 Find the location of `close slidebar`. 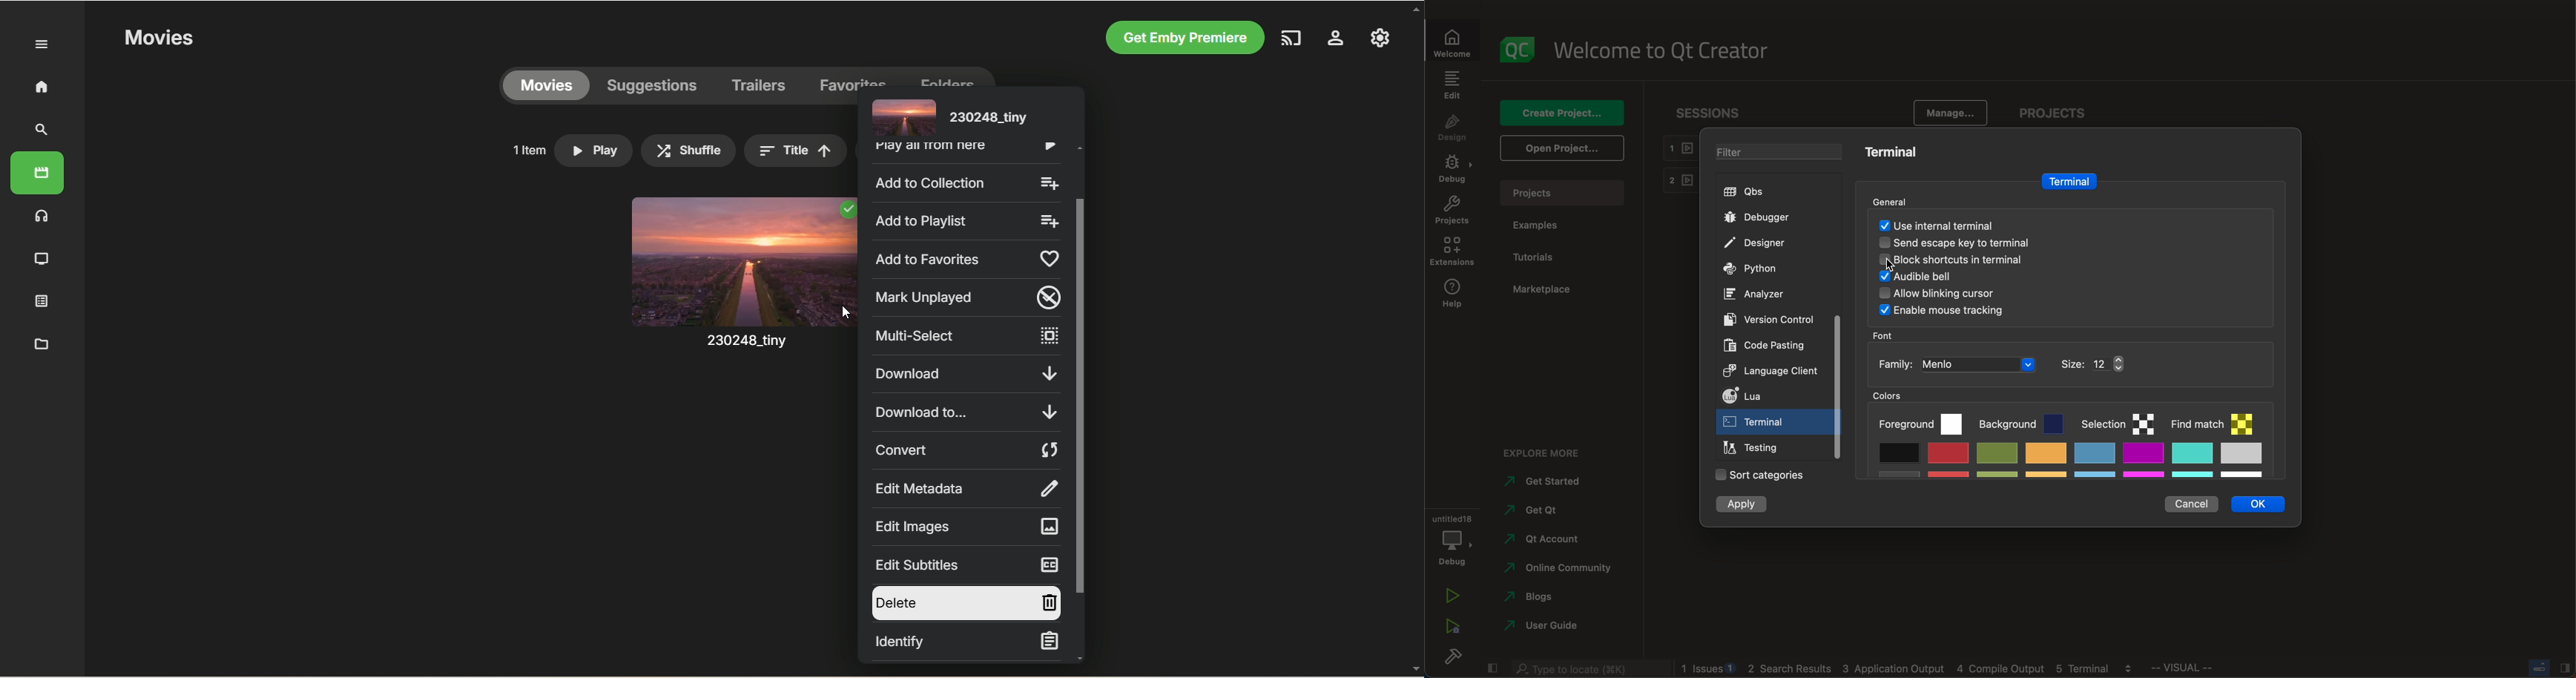

close slidebar is located at coordinates (2545, 669).